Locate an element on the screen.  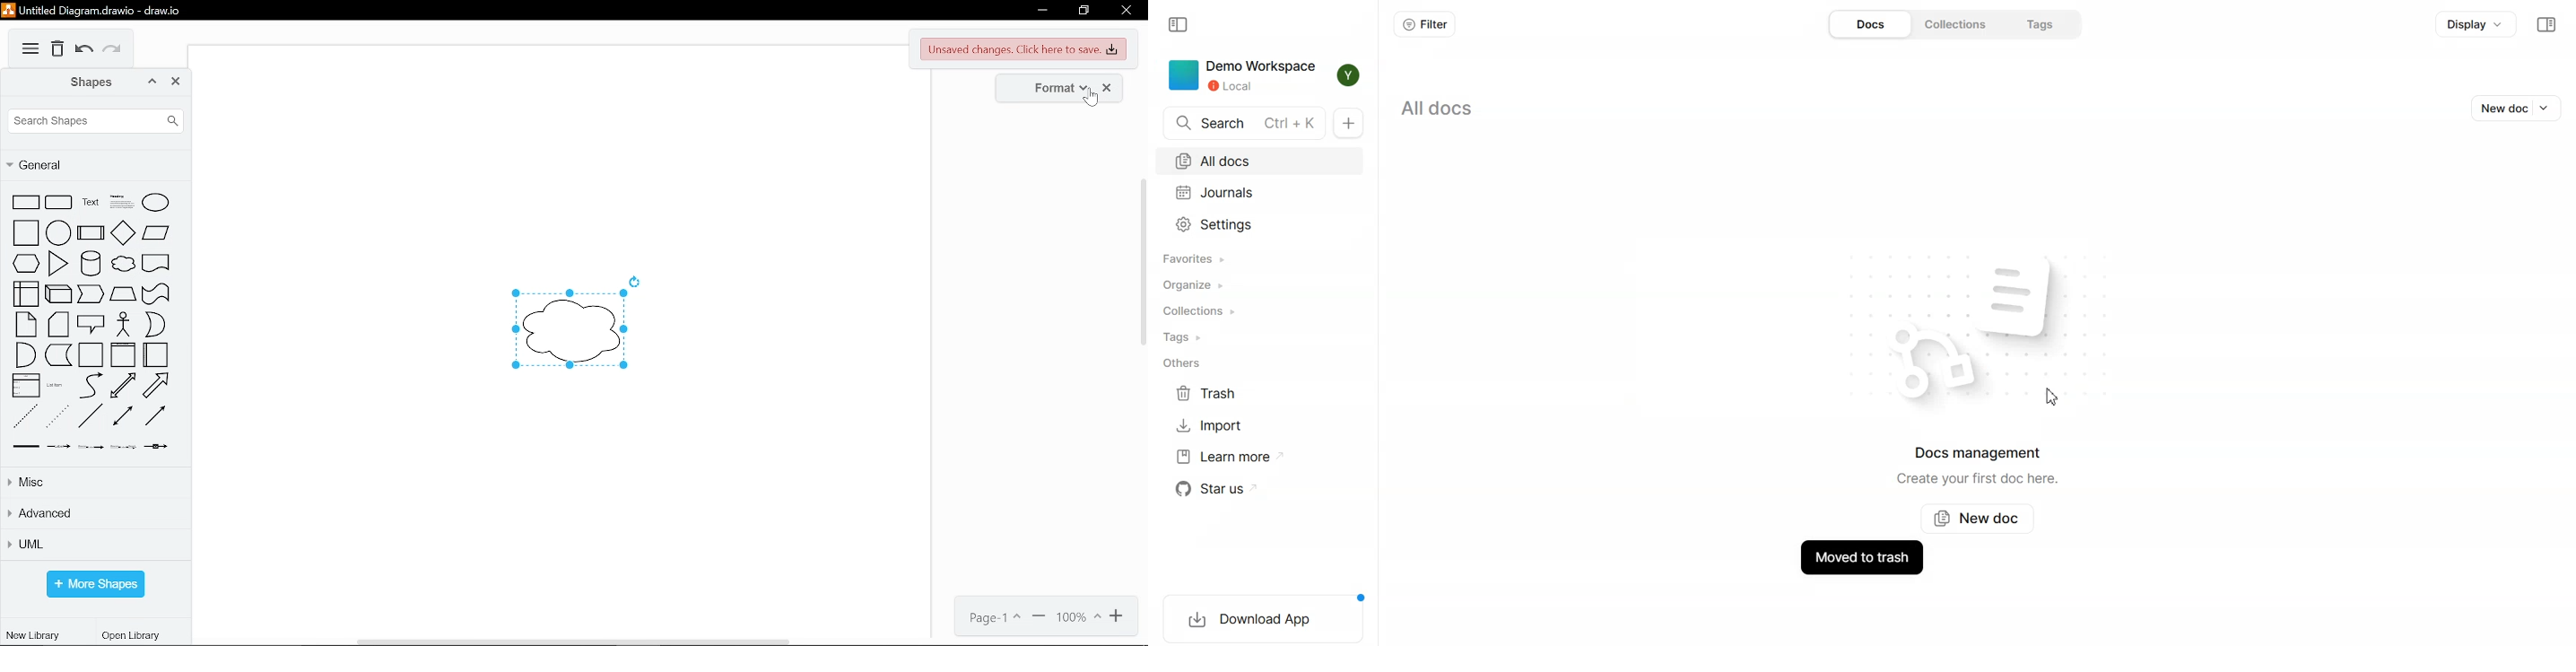
UML is located at coordinates (94, 544).